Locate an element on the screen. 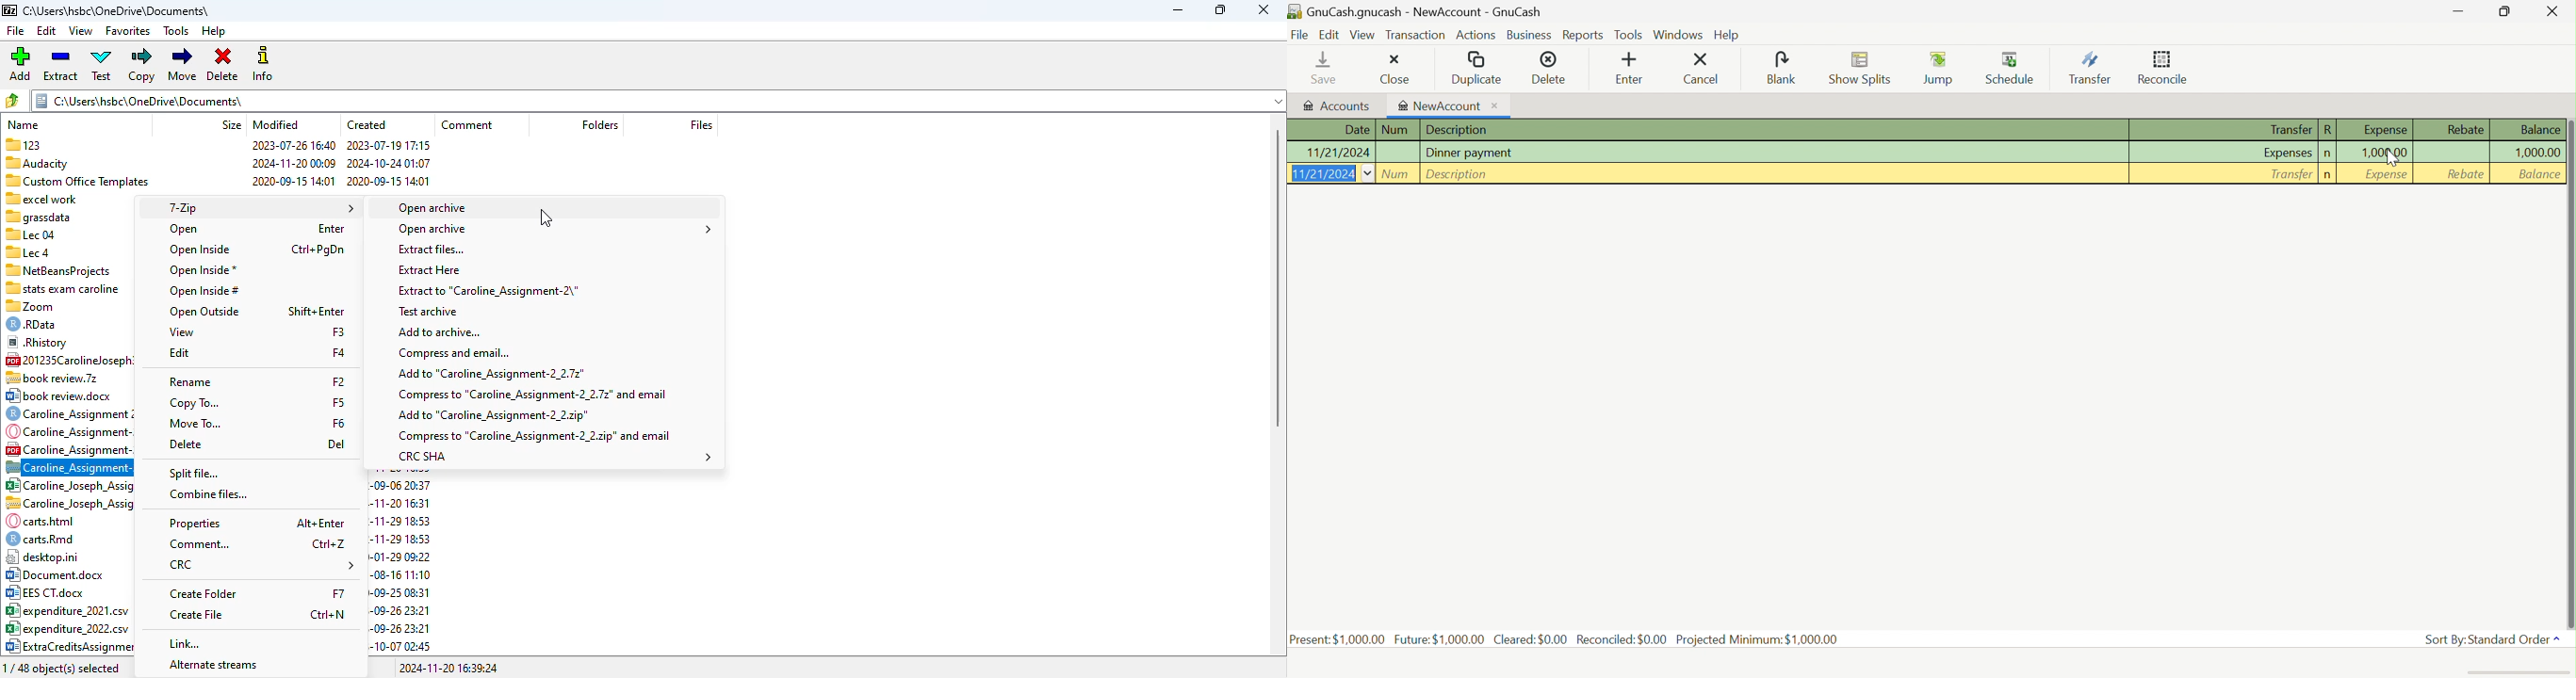 Image resolution: width=2576 pixels, height=700 pixels. copy to is located at coordinates (191, 402).